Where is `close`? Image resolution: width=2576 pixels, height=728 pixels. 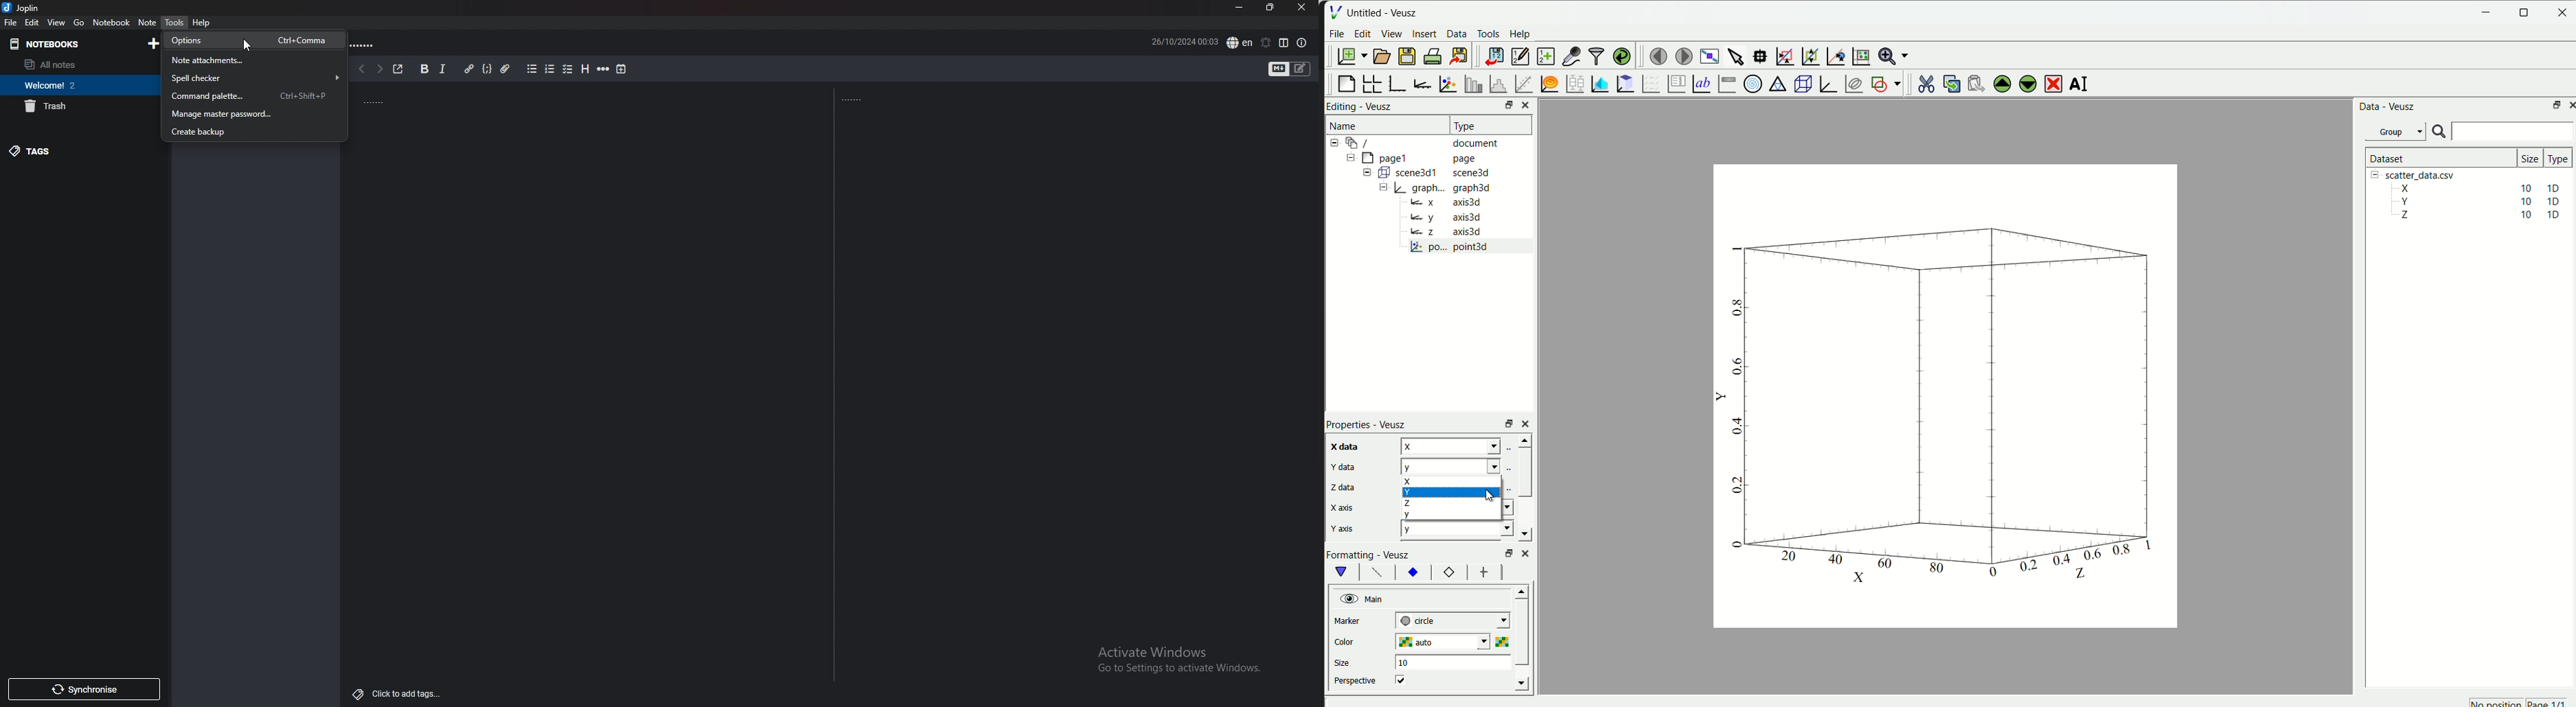 close is located at coordinates (1527, 424).